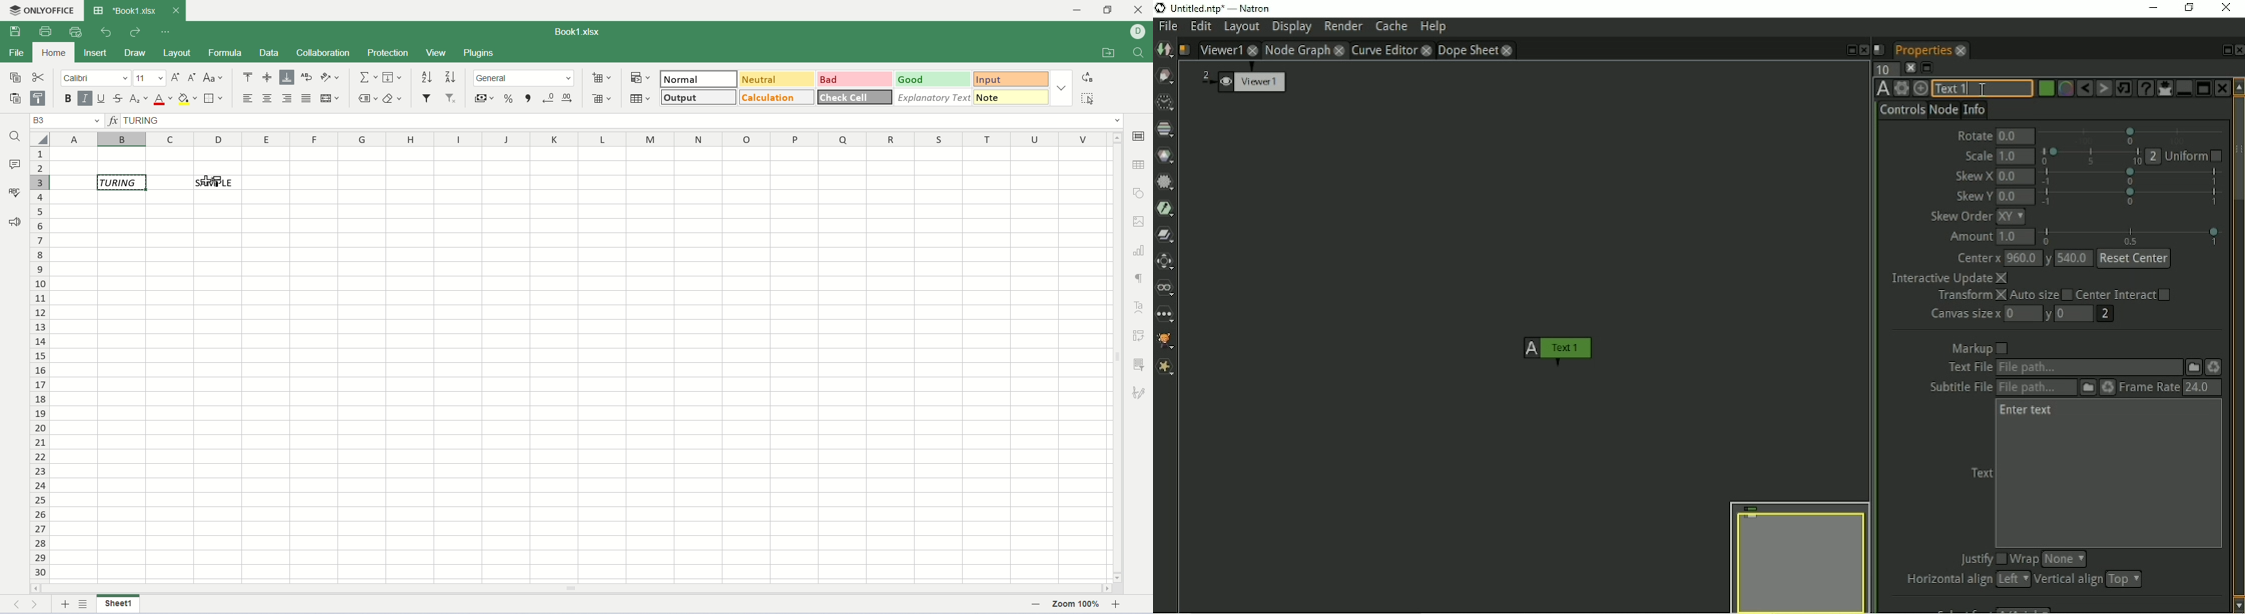 The height and width of the screenshot is (616, 2268). I want to click on xy, so click(2011, 216).